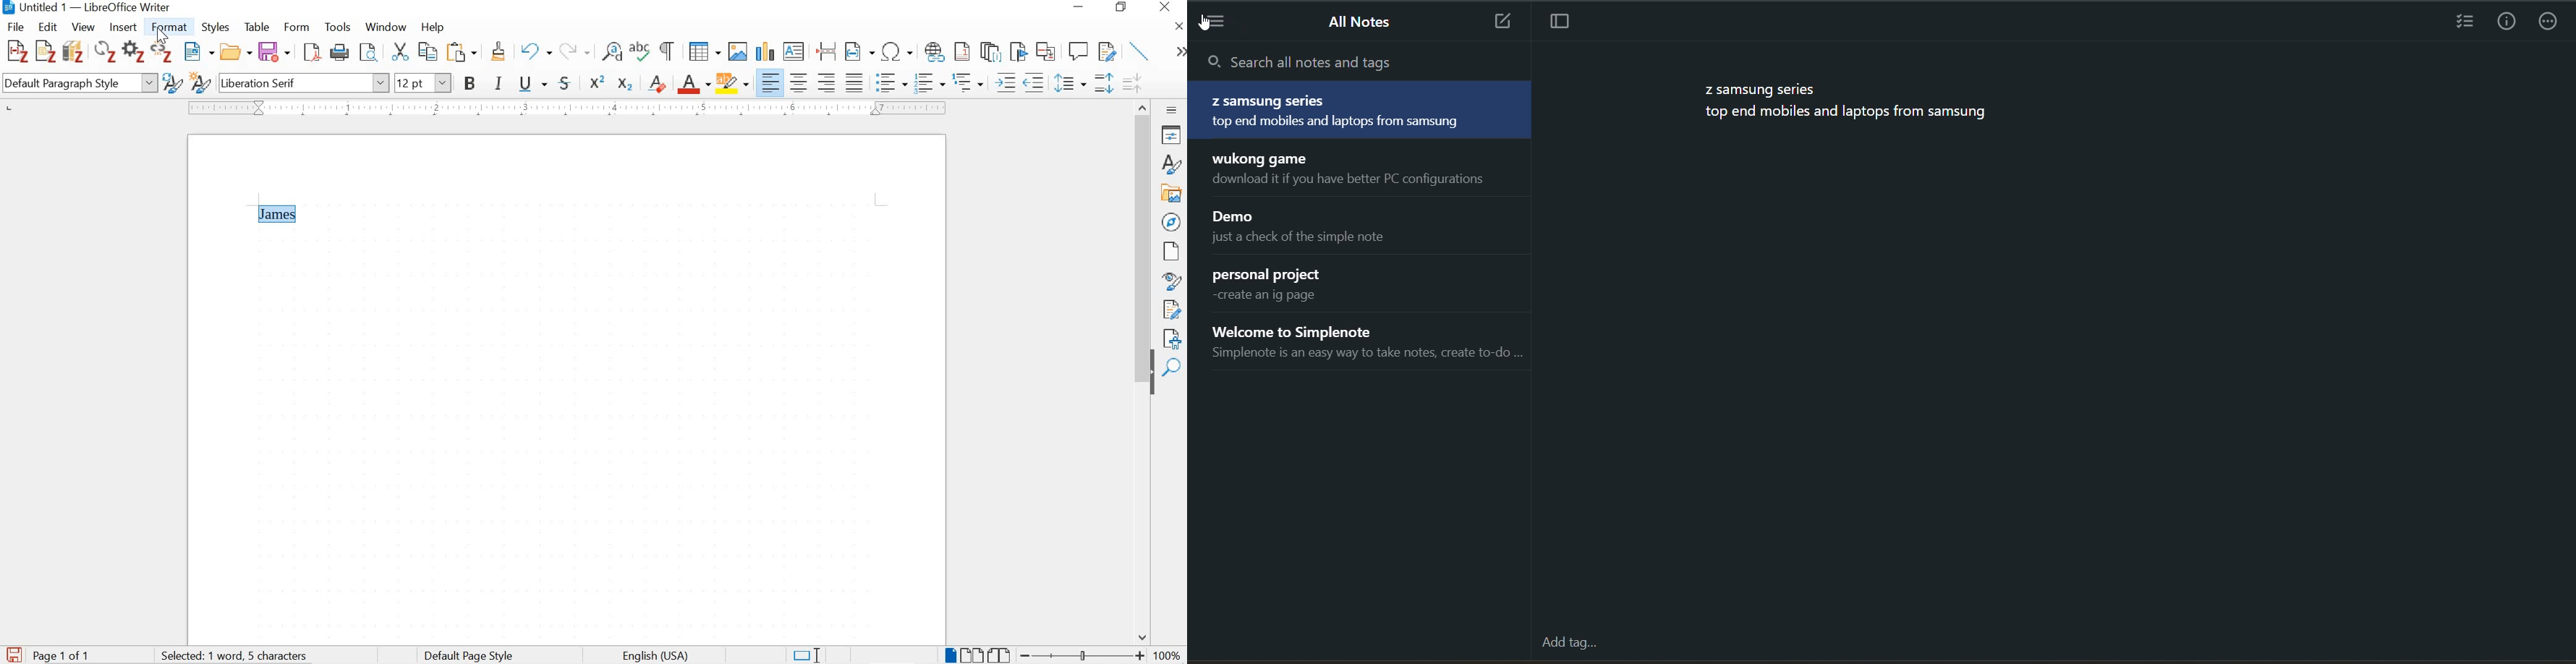 The height and width of the screenshot is (672, 2576). What do you see at coordinates (171, 83) in the screenshot?
I see `updated selected style` at bounding box center [171, 83].